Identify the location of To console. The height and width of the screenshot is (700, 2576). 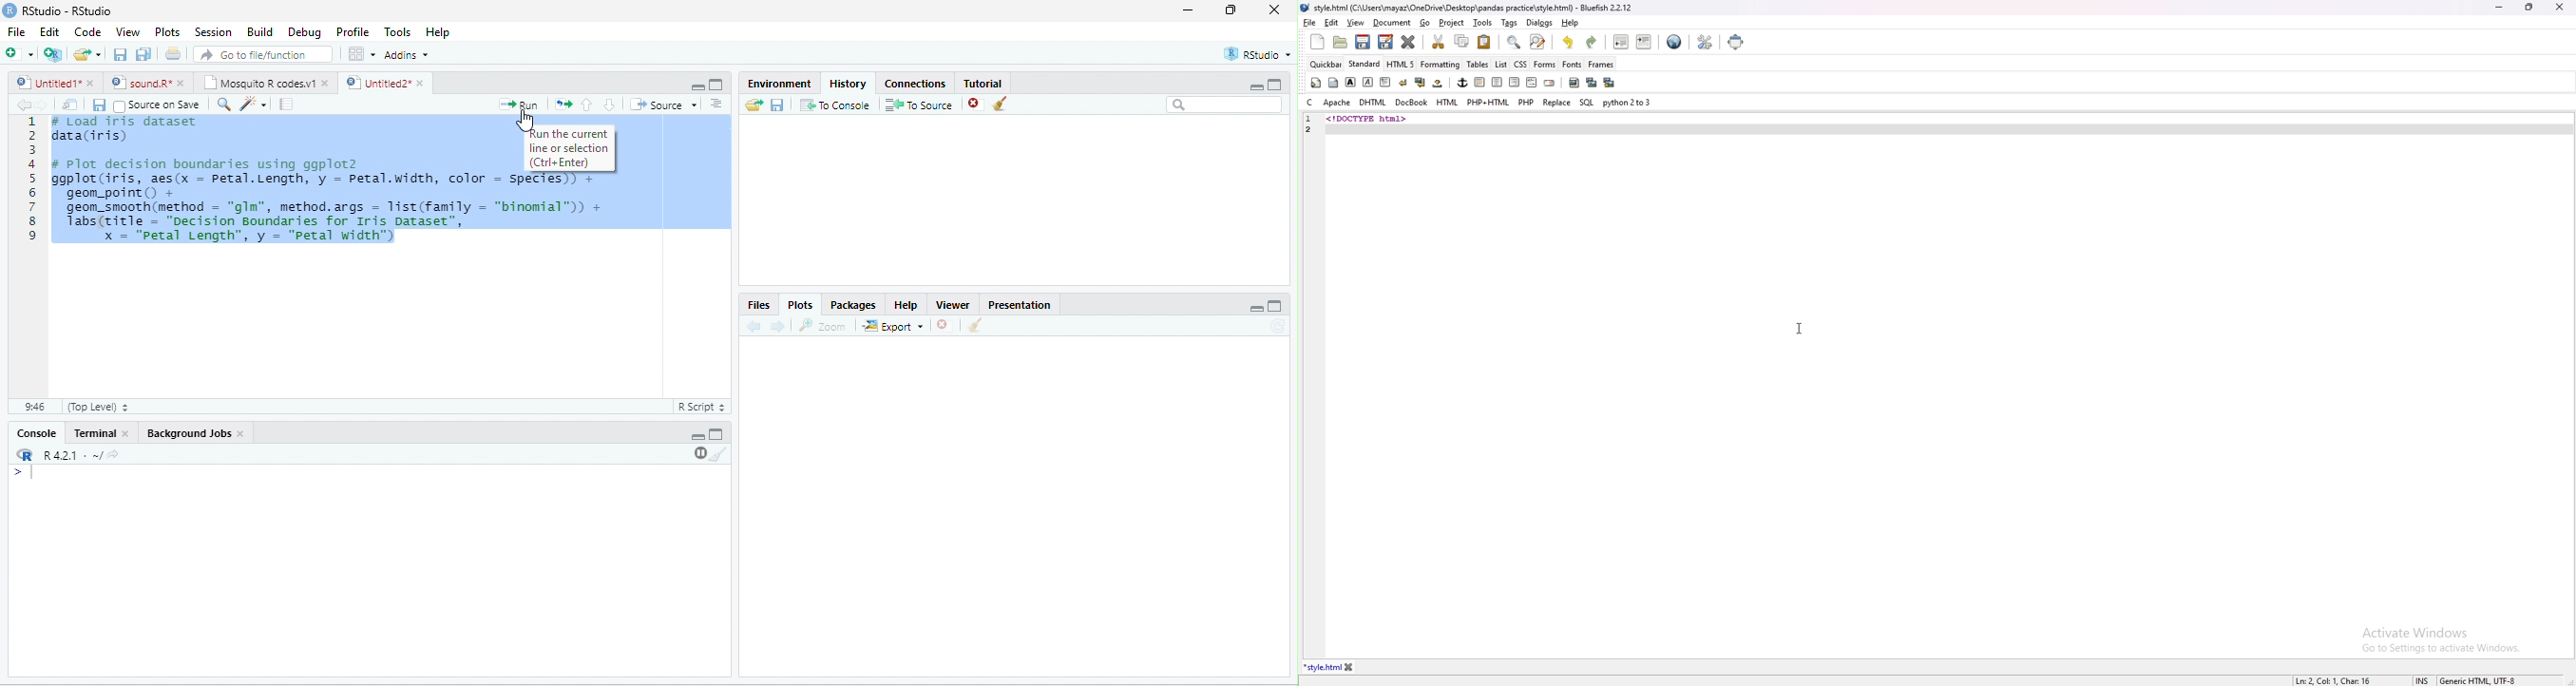
(835, 105).